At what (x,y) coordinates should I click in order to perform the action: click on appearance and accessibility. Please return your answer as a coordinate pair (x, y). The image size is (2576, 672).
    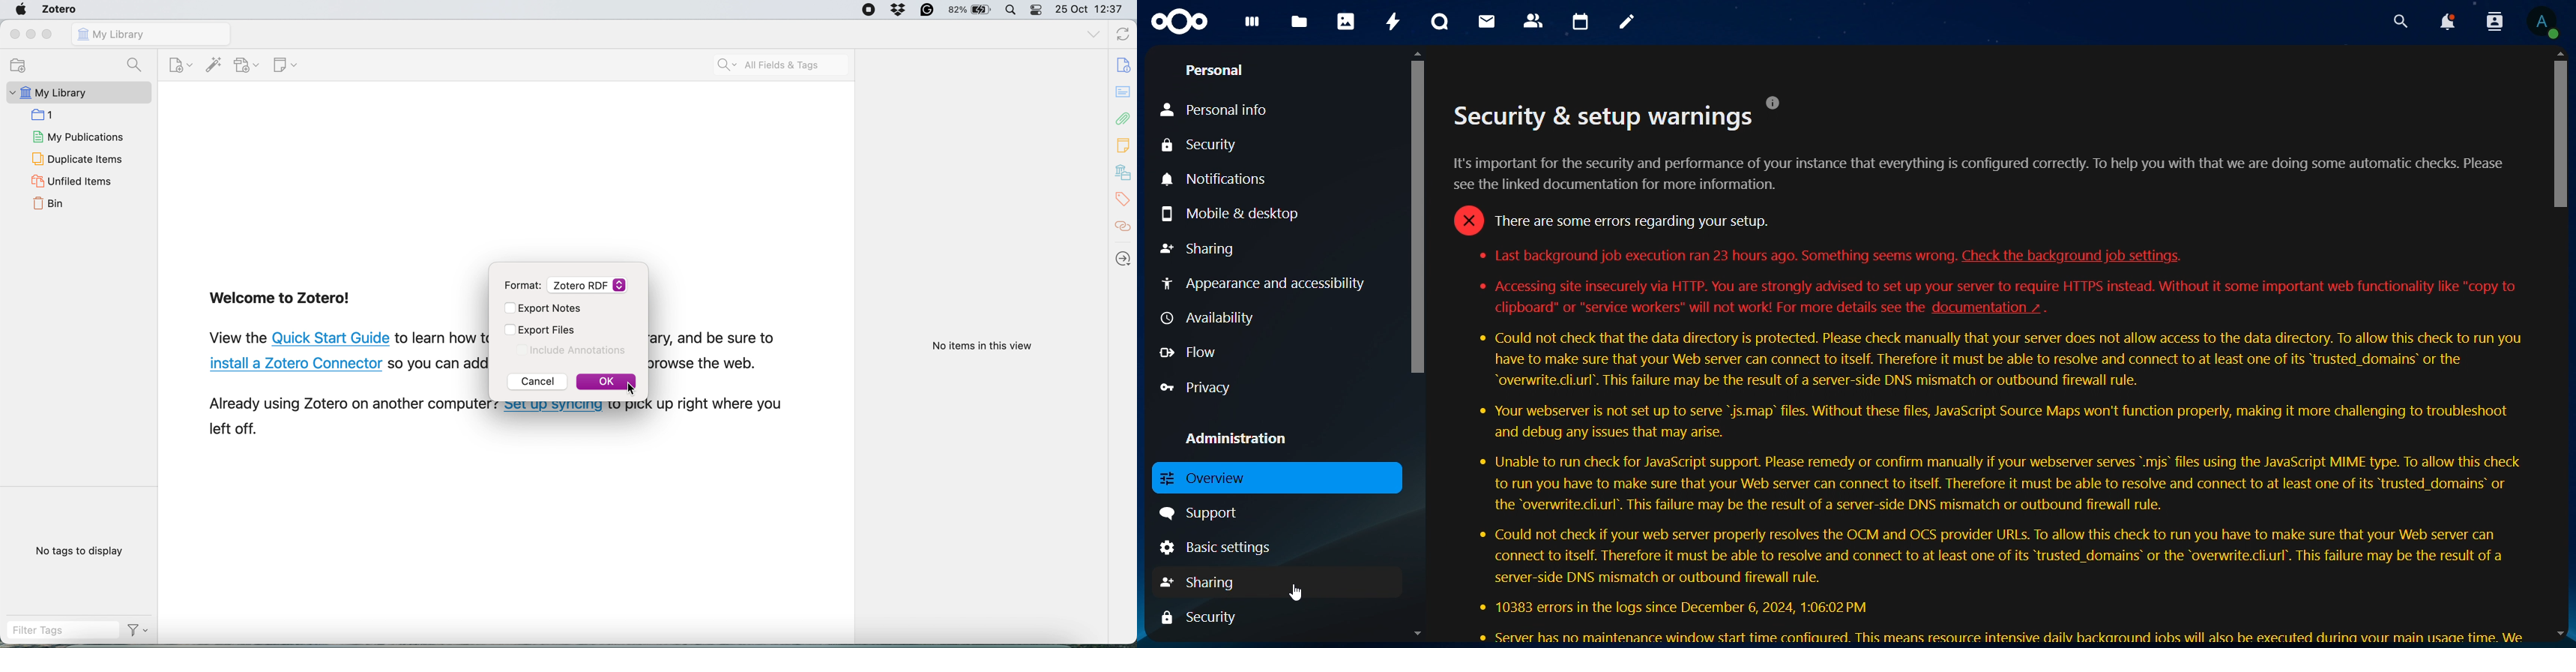
    Looking at the image, I should click on (1268, 283).